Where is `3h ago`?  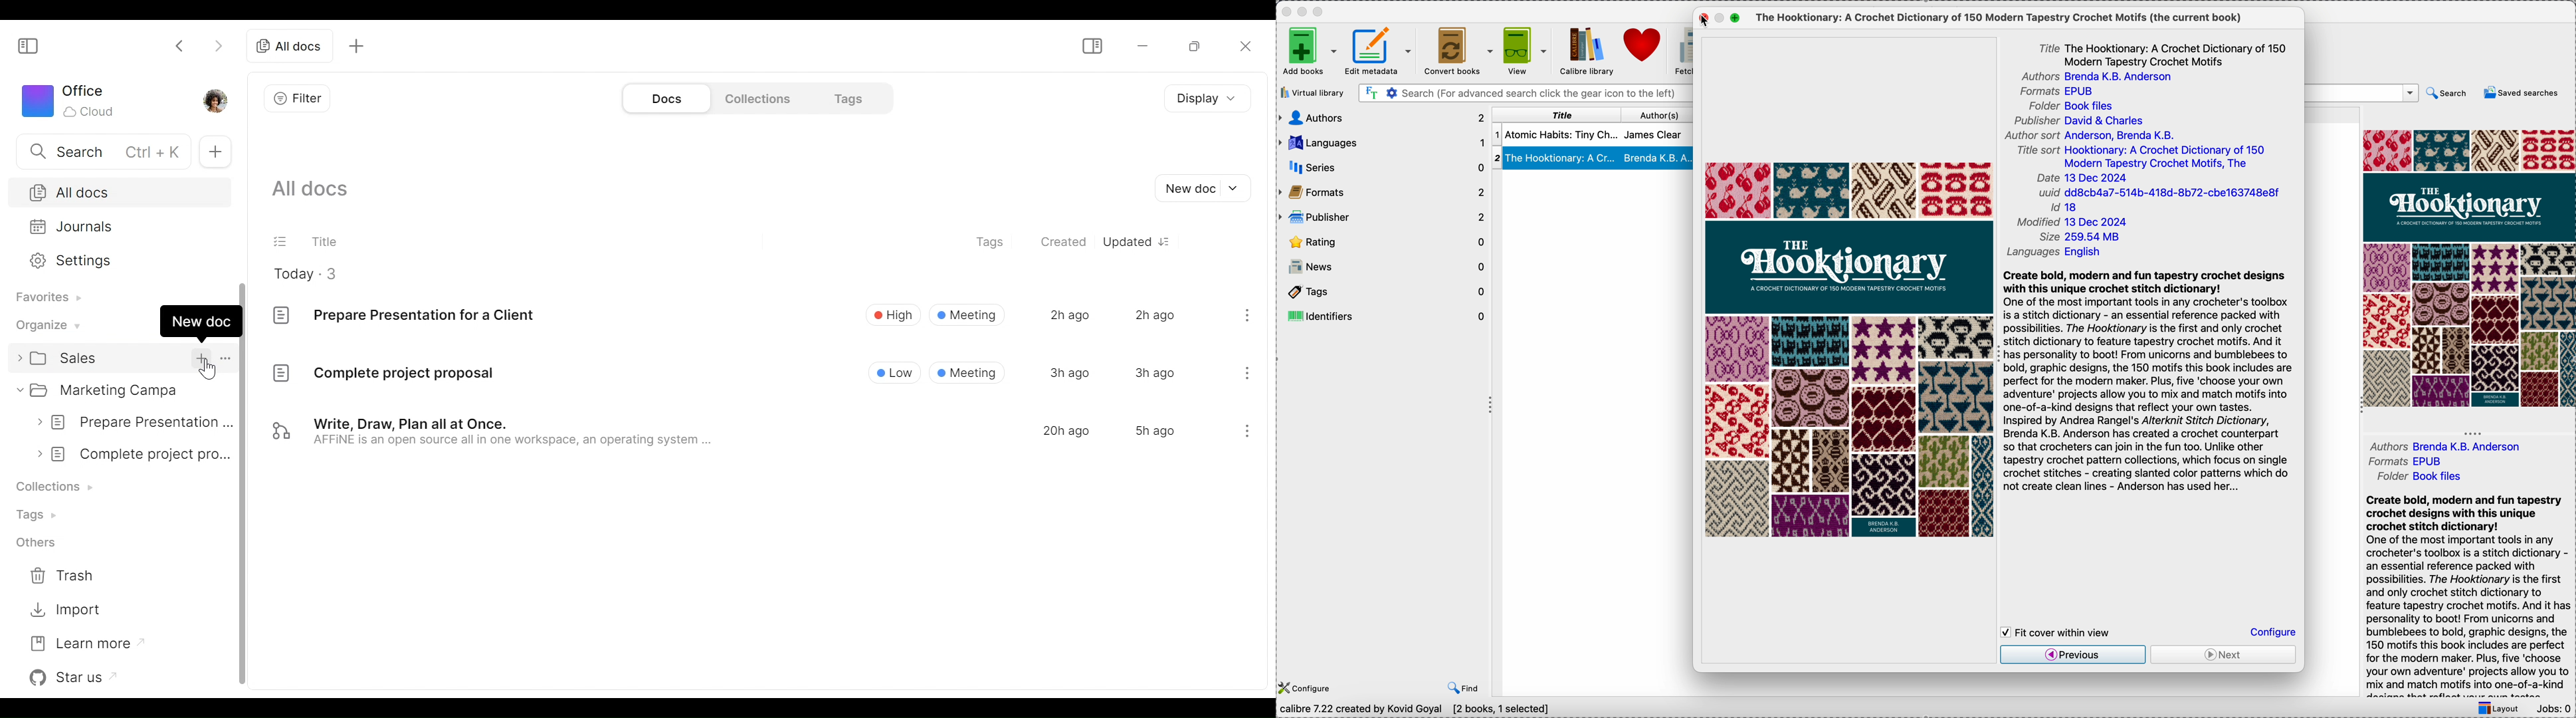 3h ago is located at coordinates (1154, 373).